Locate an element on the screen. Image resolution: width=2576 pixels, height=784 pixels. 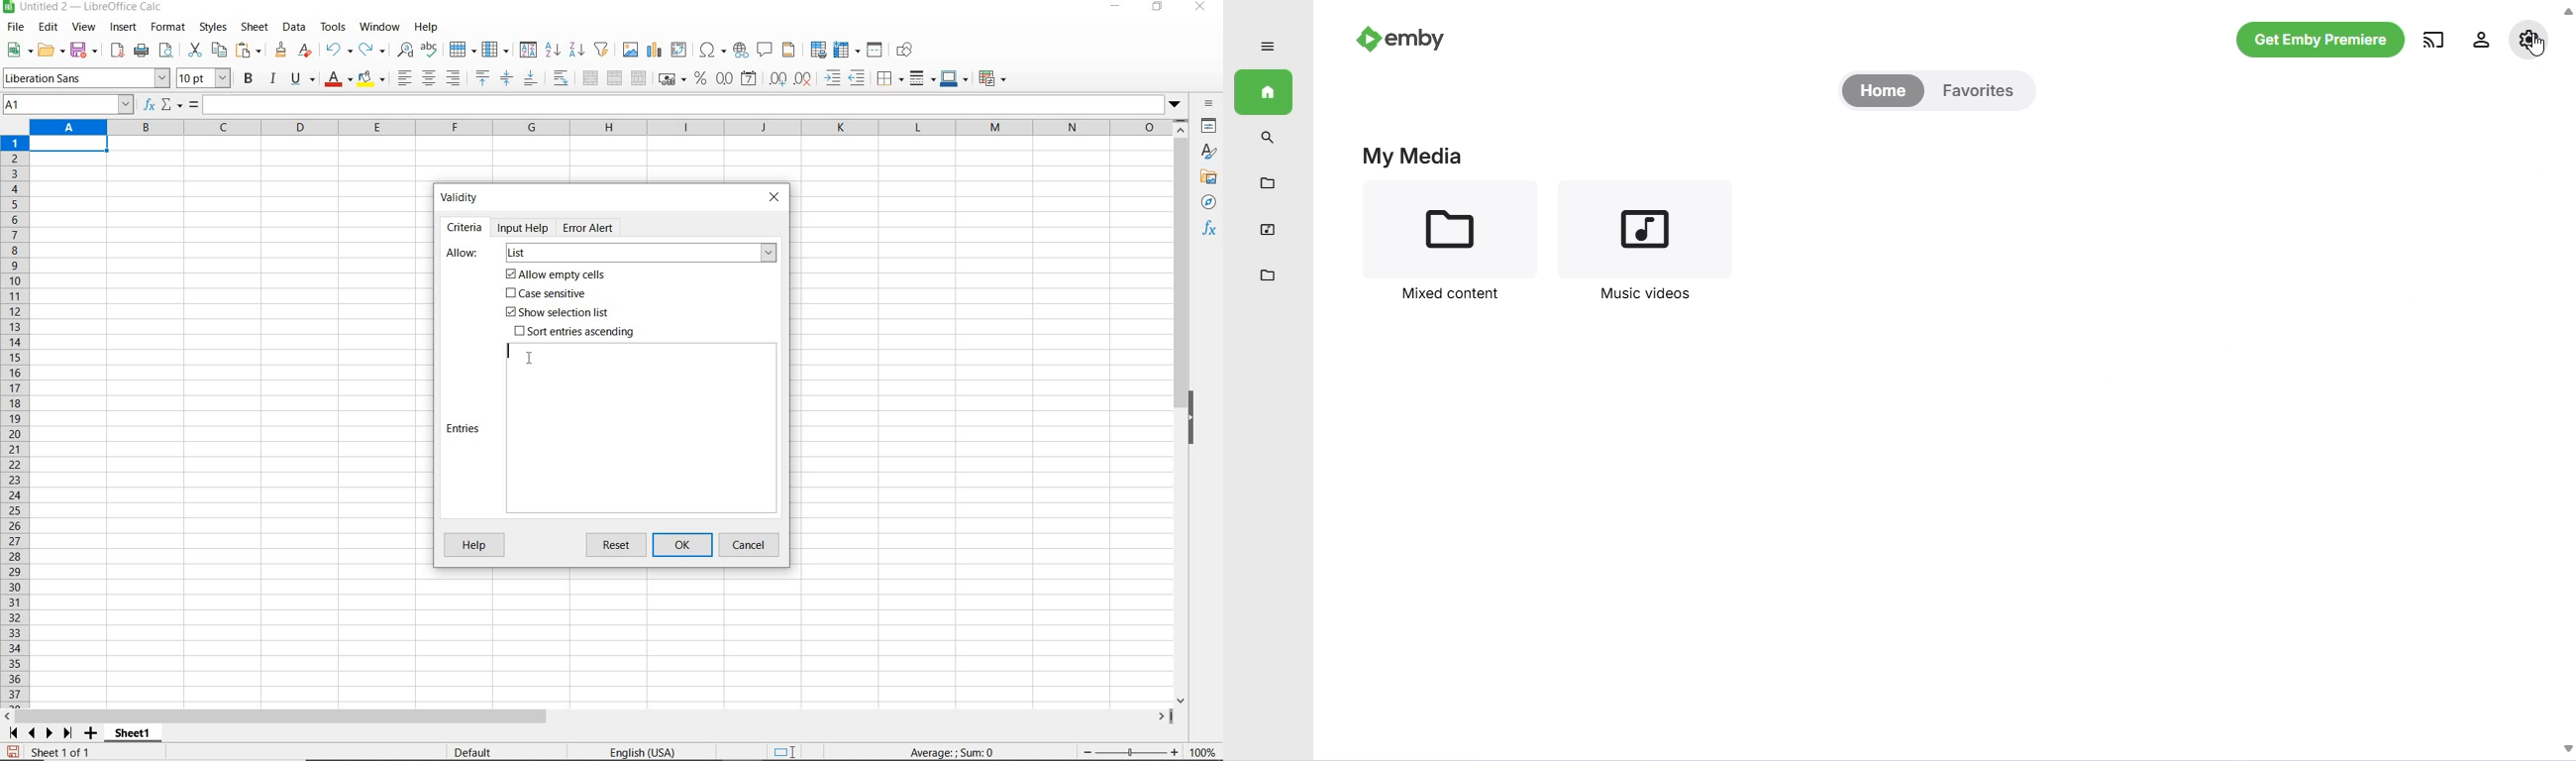
sidebar settings is located at coordinates (1210, 105).